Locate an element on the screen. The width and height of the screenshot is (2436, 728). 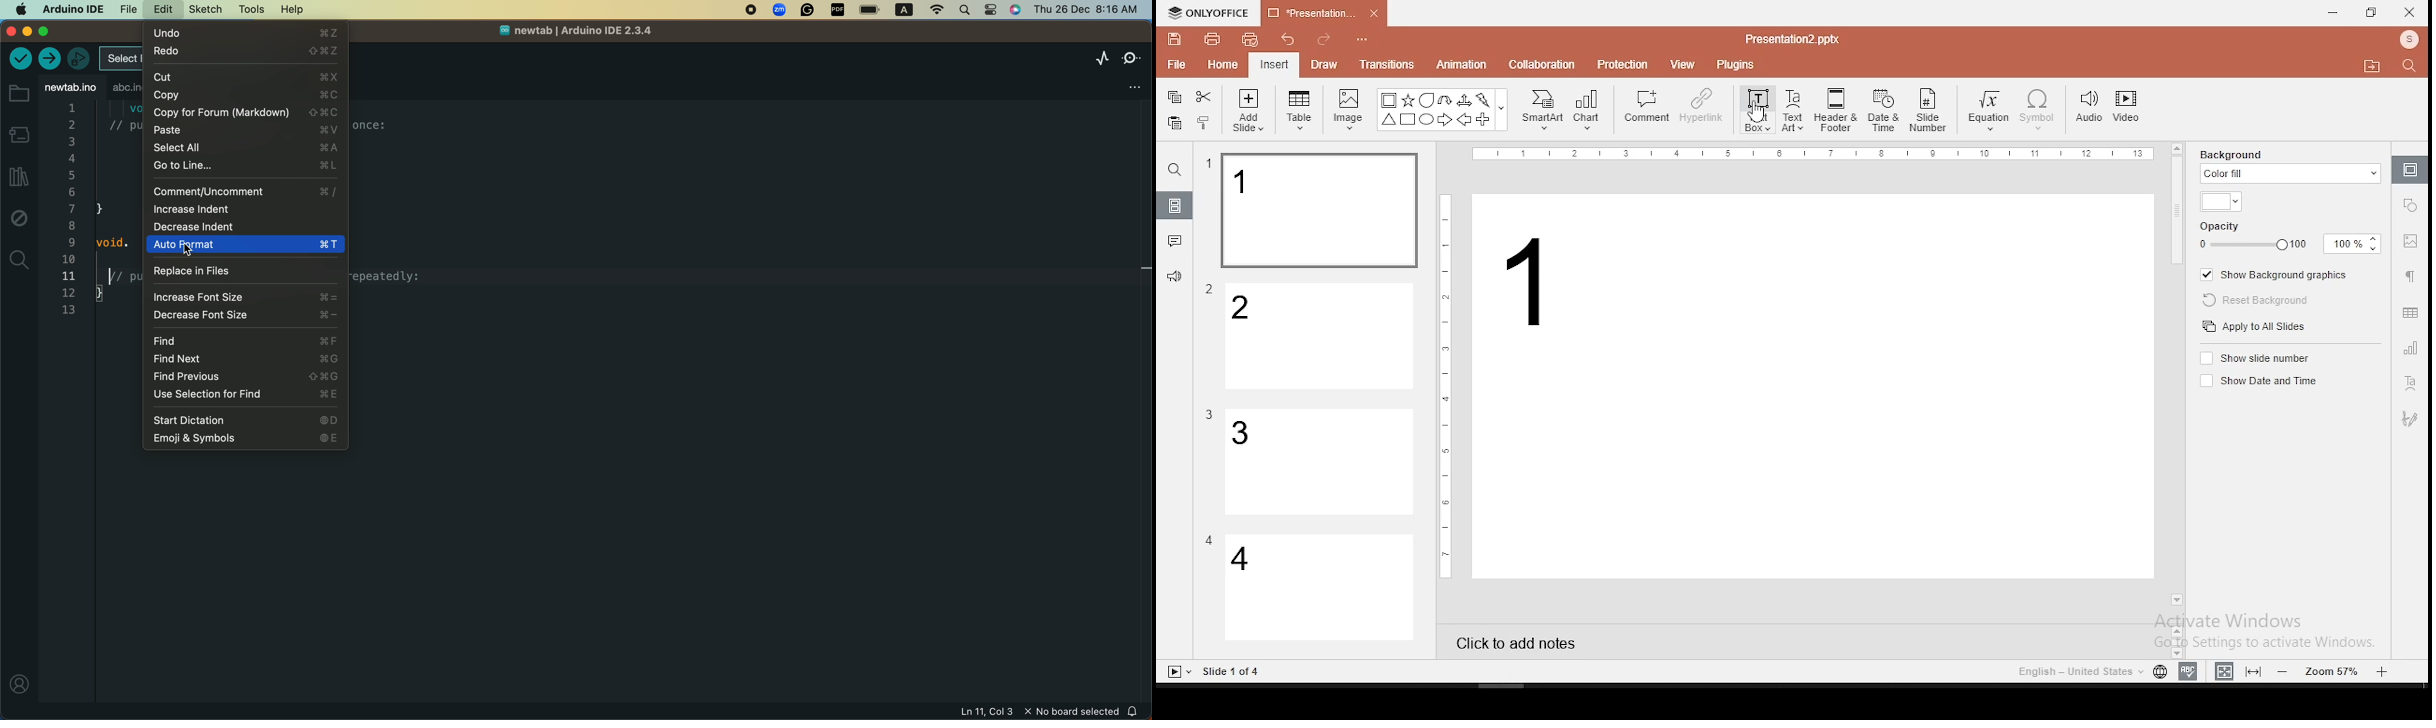
file is located at coordinates (1176, 66).